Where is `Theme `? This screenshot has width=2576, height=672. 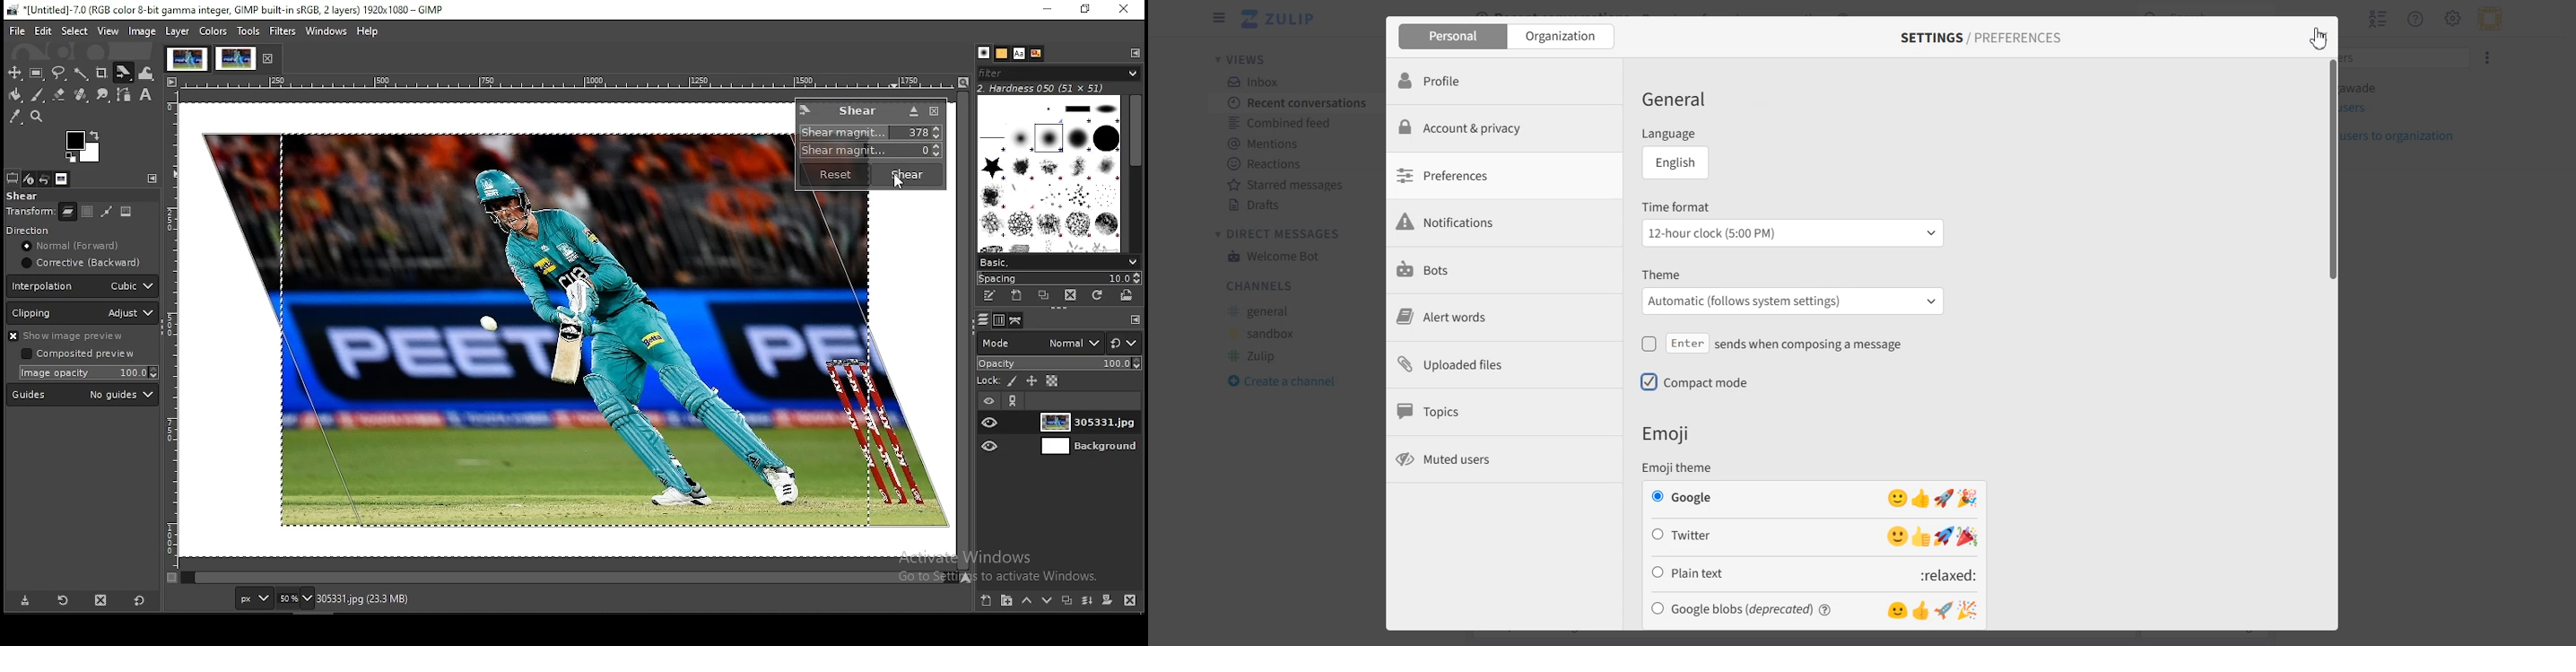 Theme  is located at coordinates (1795, 273).